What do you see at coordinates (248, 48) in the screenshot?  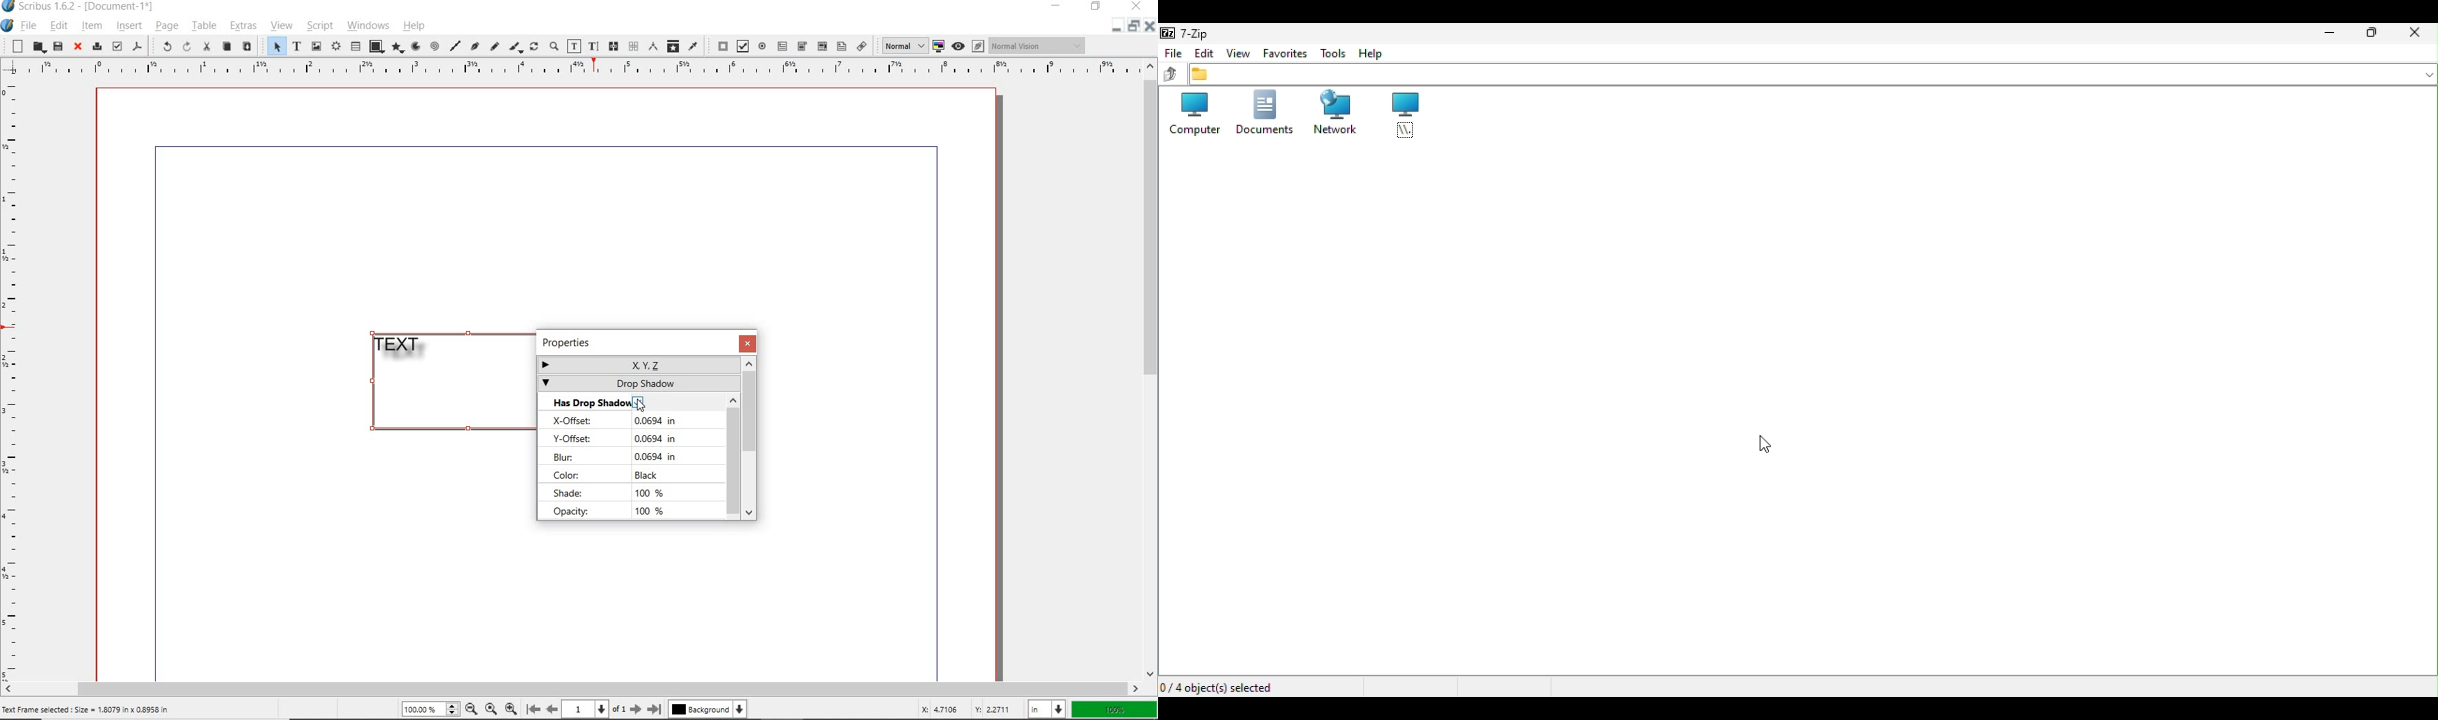 I see `paste` at bounding box center [248, 48].